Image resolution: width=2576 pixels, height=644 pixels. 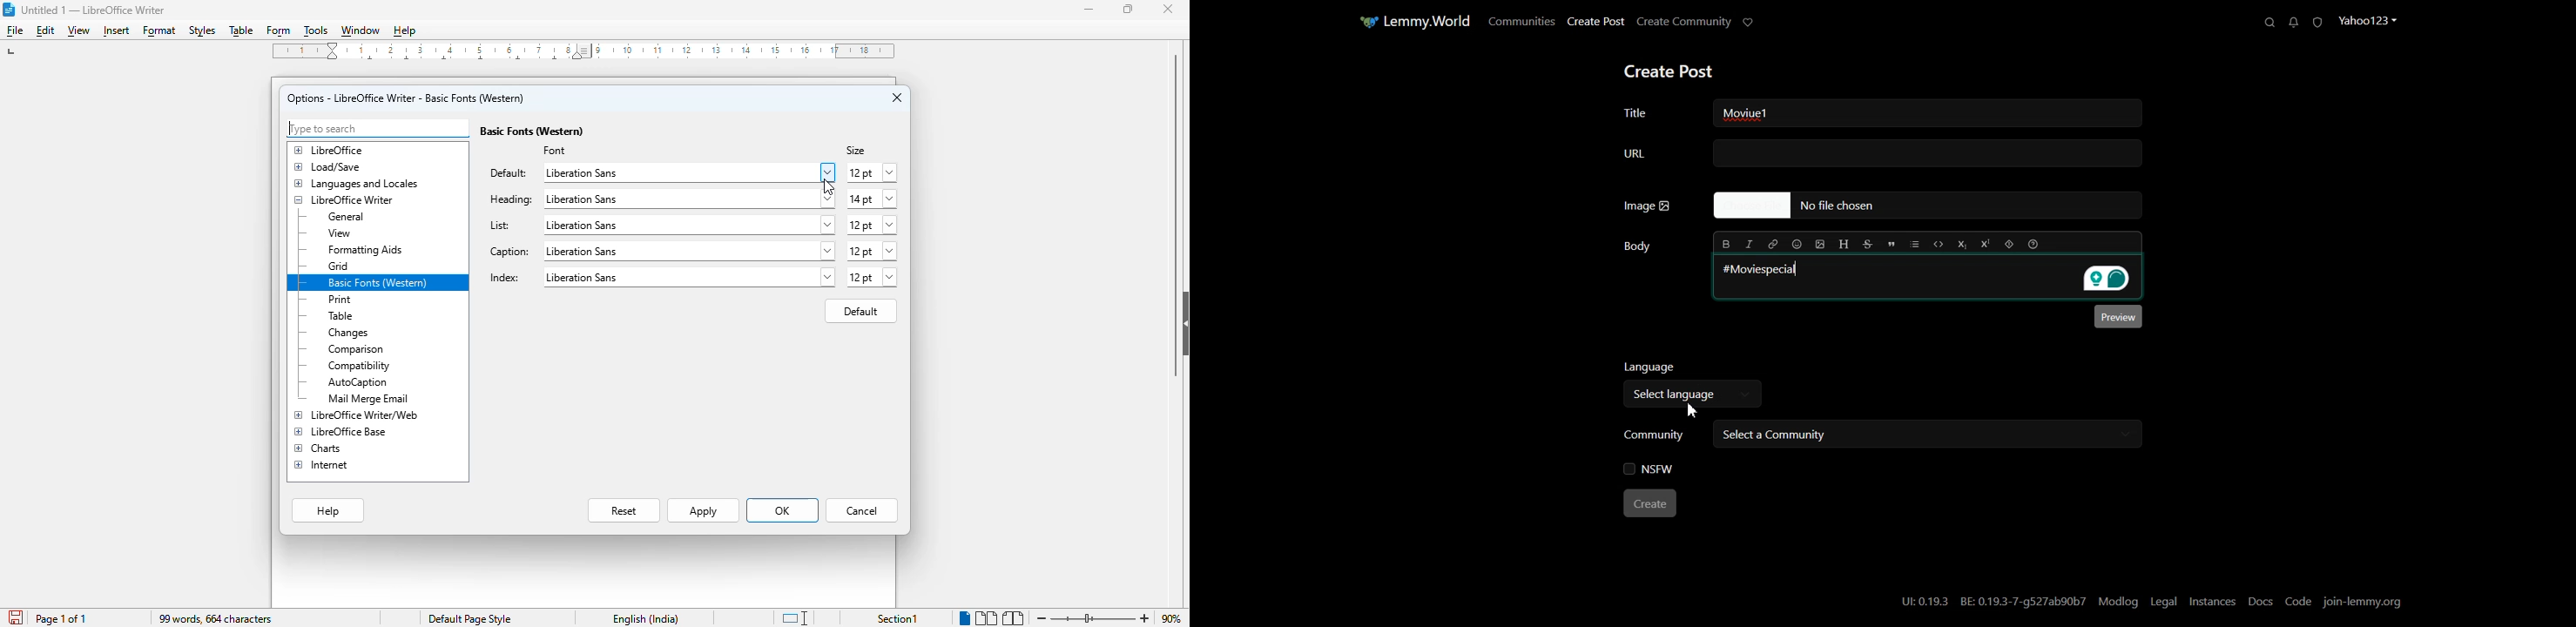 What do you see at coordinates (962, 618) in the screenshot?
I see `single page view` at bounding box center [962, 618].